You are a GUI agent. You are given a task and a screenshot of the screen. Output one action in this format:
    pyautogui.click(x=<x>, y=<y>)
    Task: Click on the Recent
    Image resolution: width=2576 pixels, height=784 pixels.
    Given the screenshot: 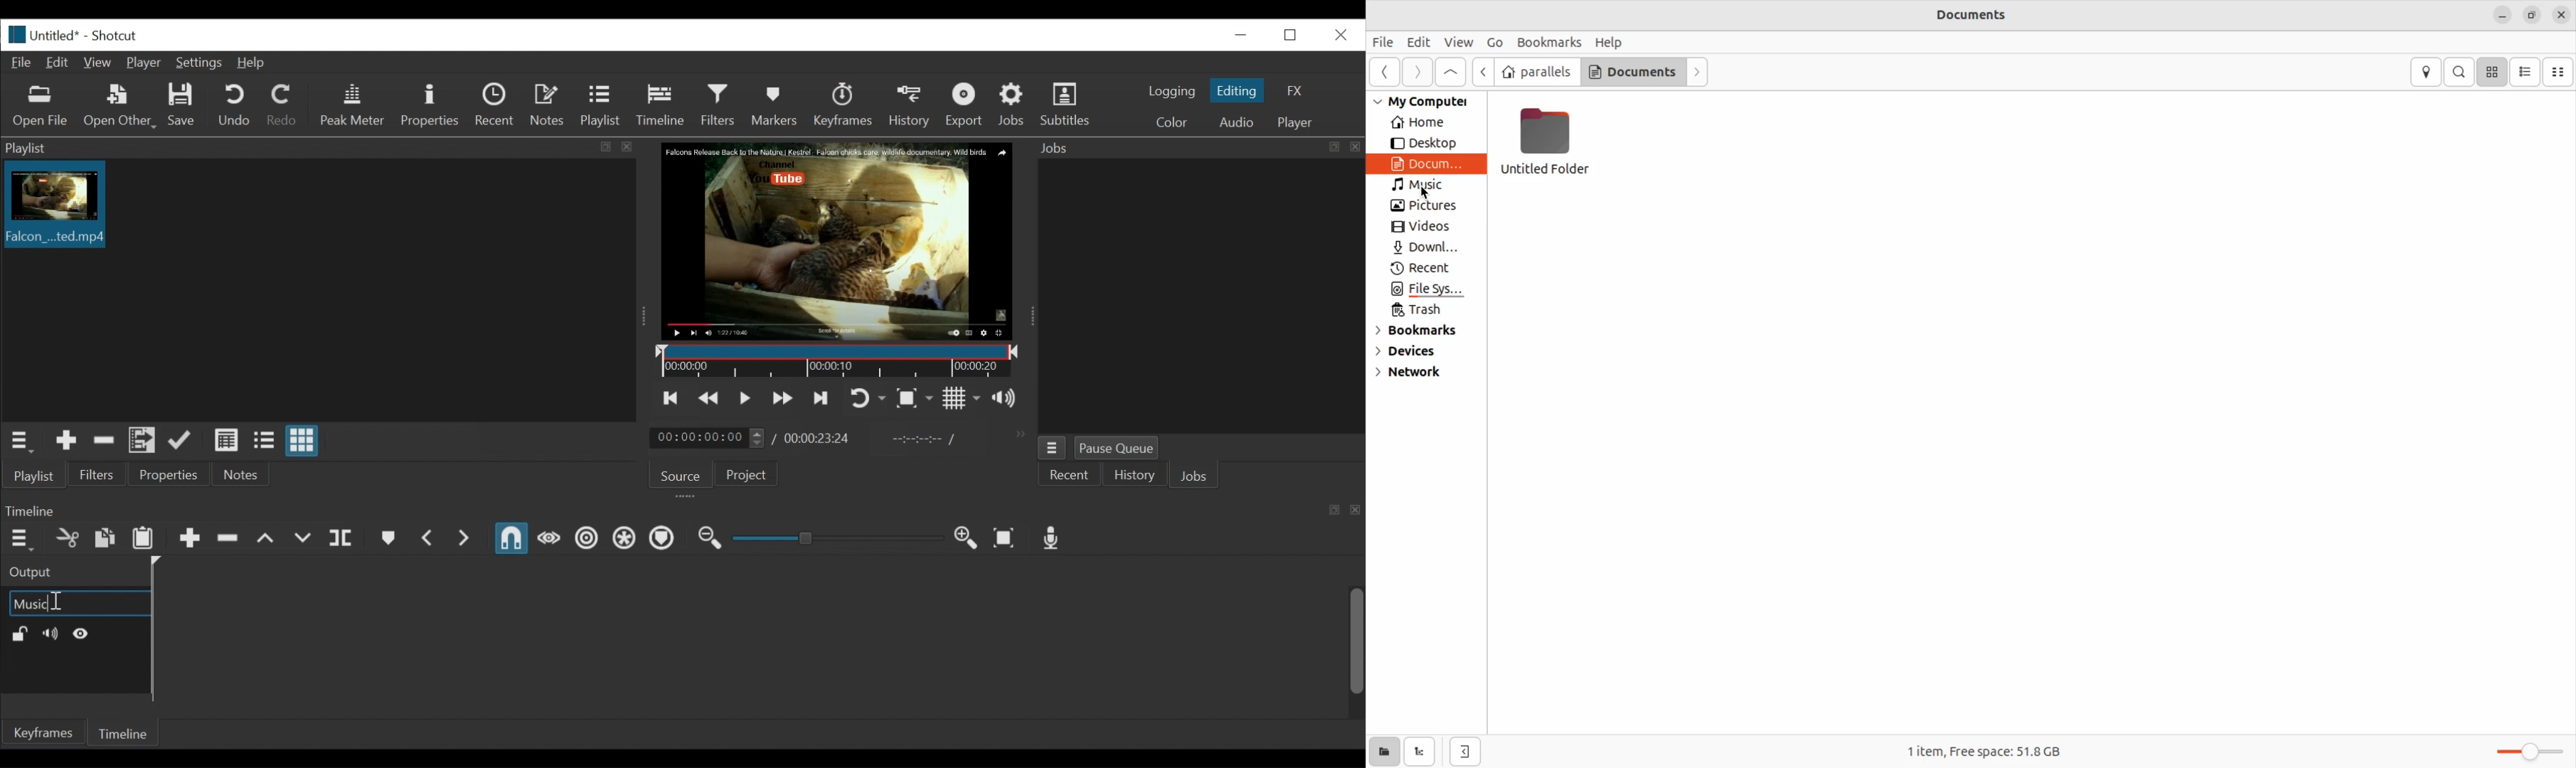 What is the action you would take?
    pyautogui.click(x=496, y=106)
    